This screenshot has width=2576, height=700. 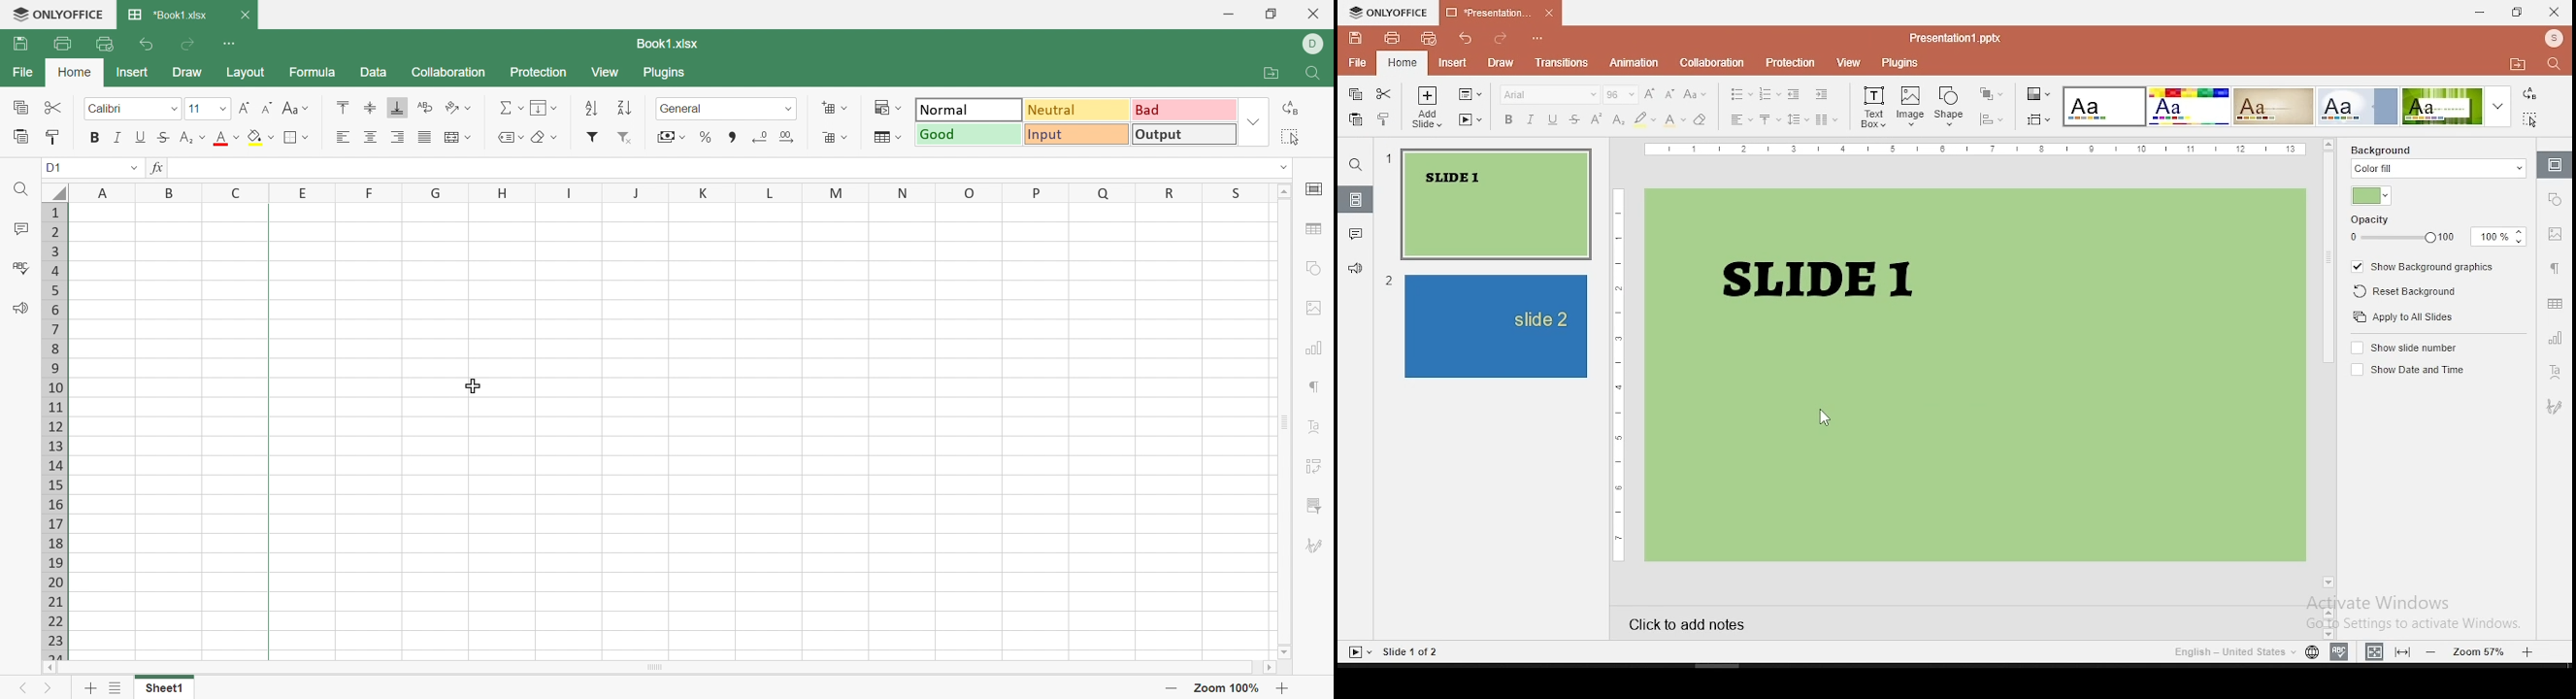 What do you see at coordinates (1400, 65) in the screenshot?
I see `home` at bounding box center [1400, 65].